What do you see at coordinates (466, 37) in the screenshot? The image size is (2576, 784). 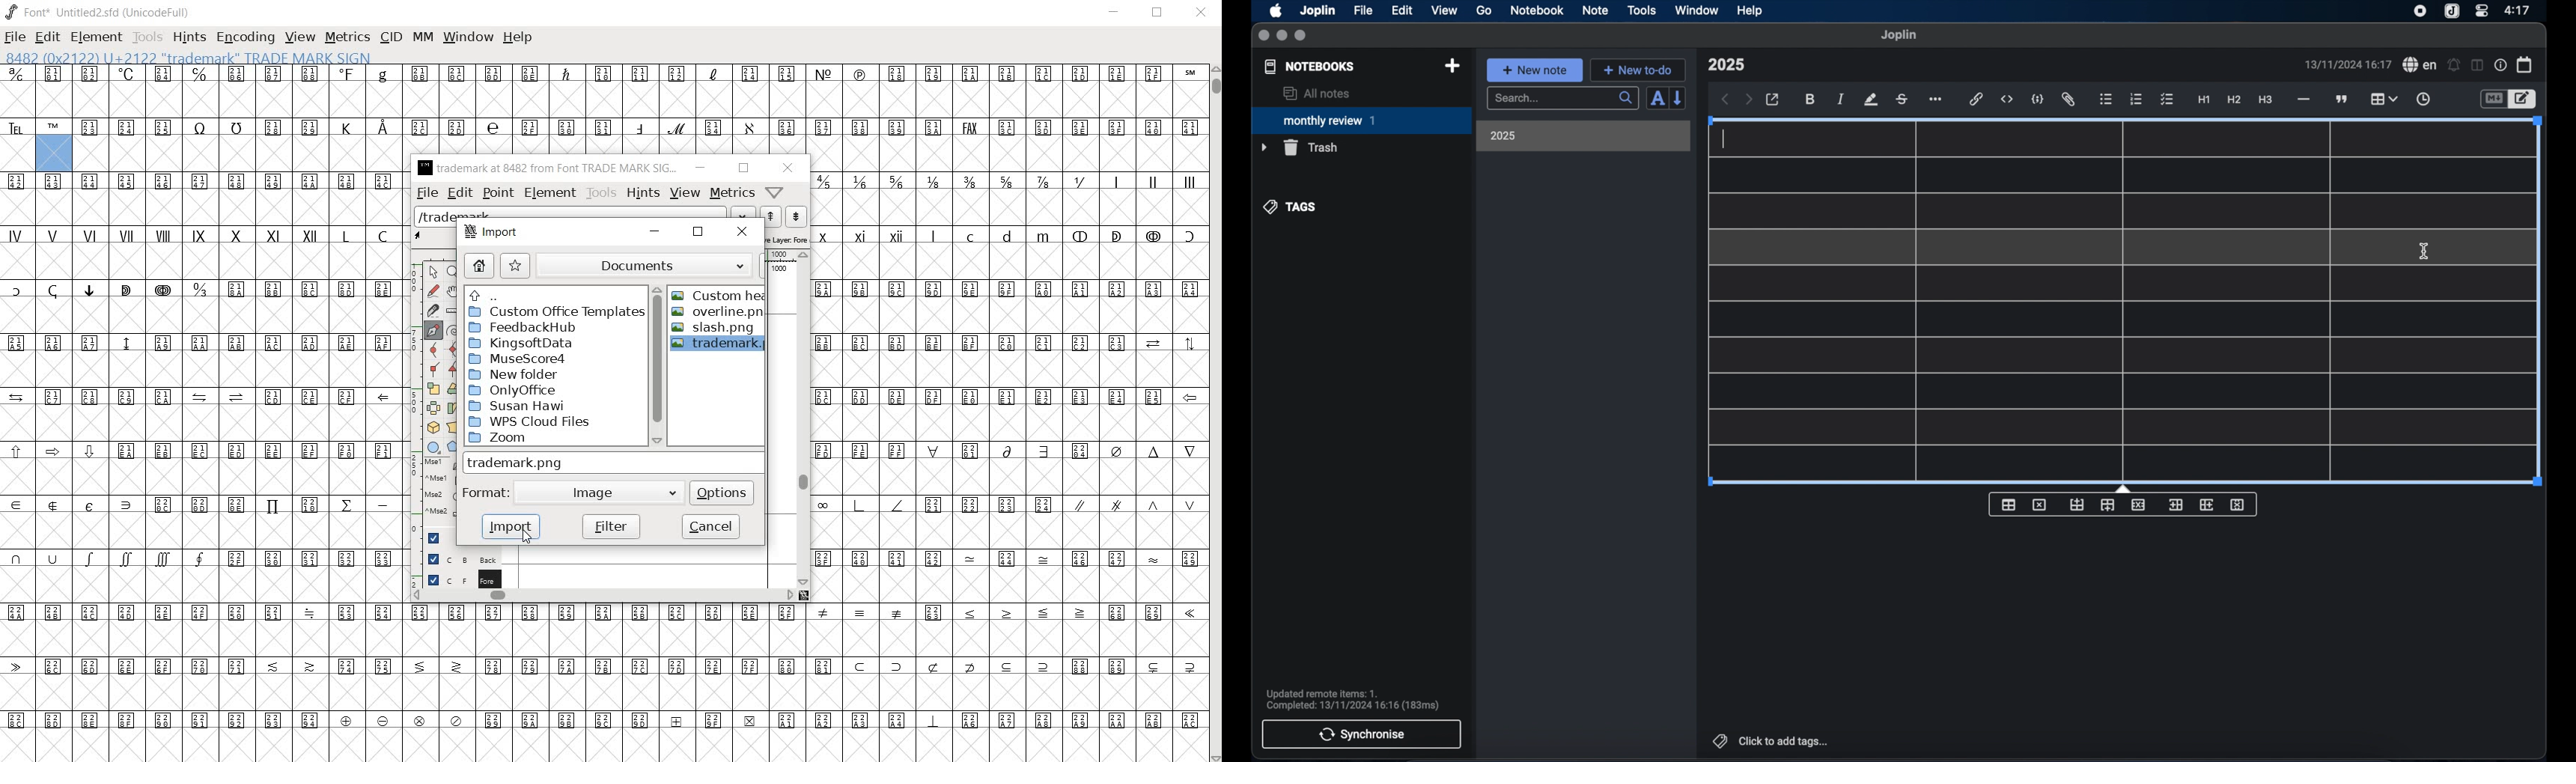 I see `WINDOW` at bounding box center [466, 37].